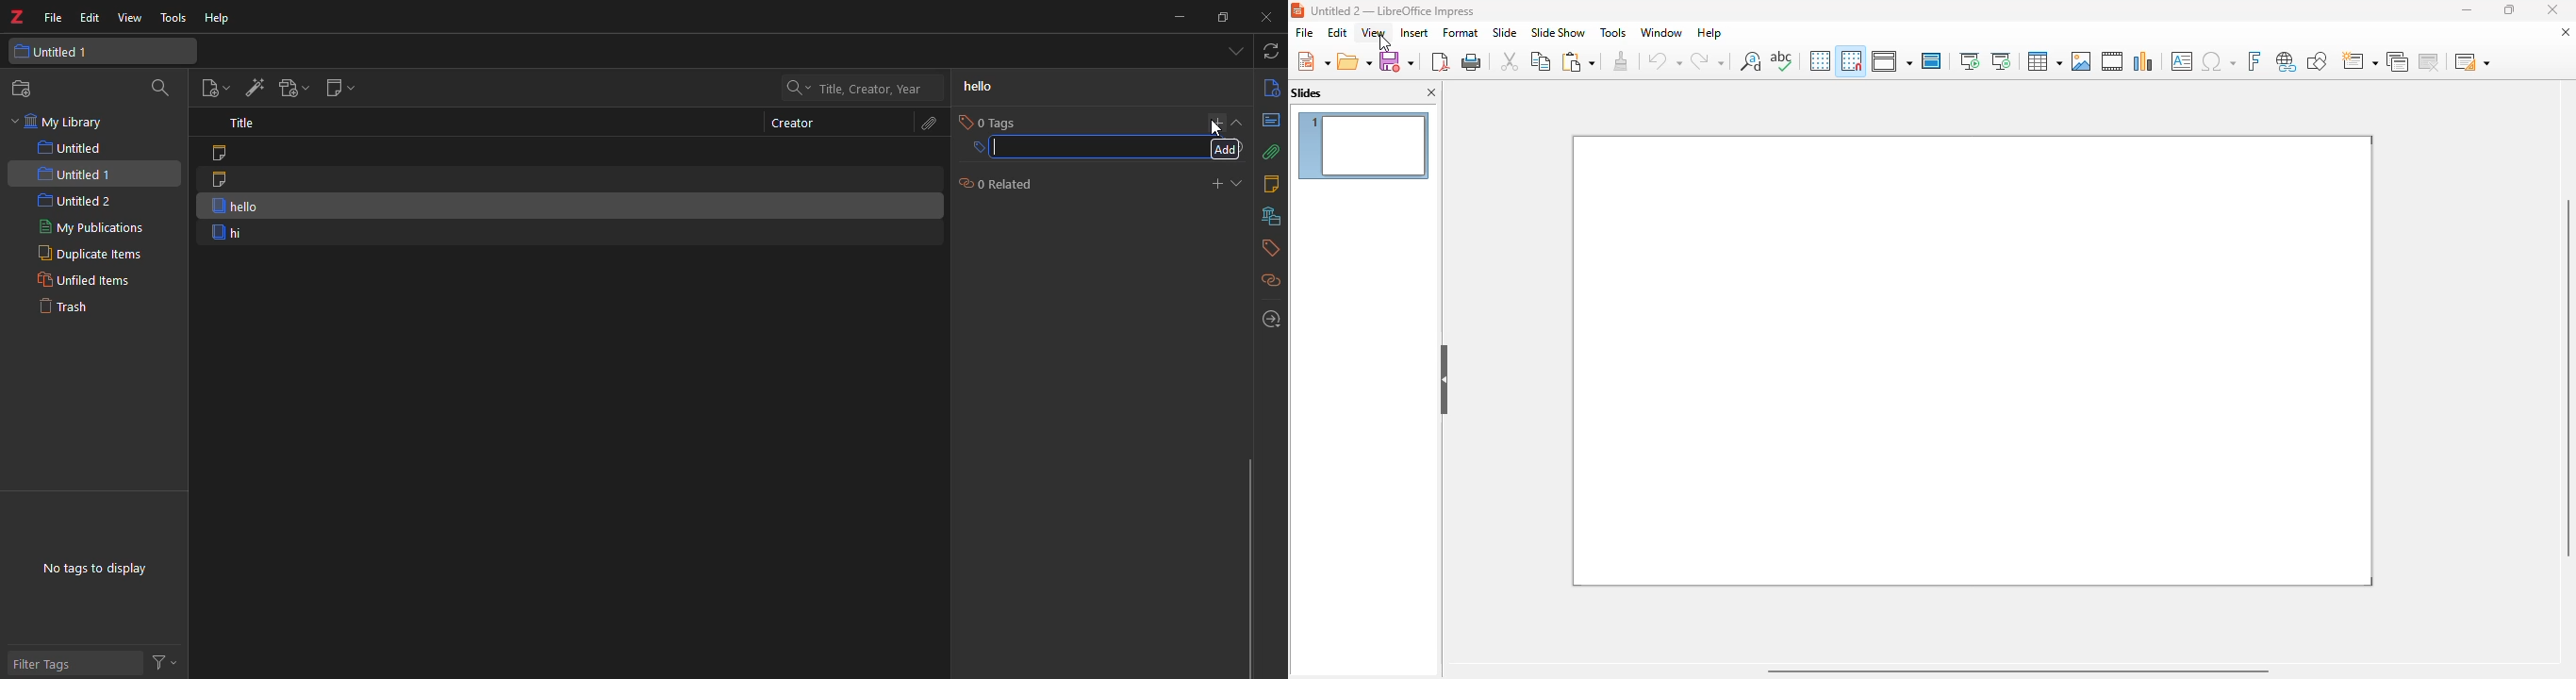 This screenshot has width=2576, height=700. I want to click on tools, so click(1613, 32).